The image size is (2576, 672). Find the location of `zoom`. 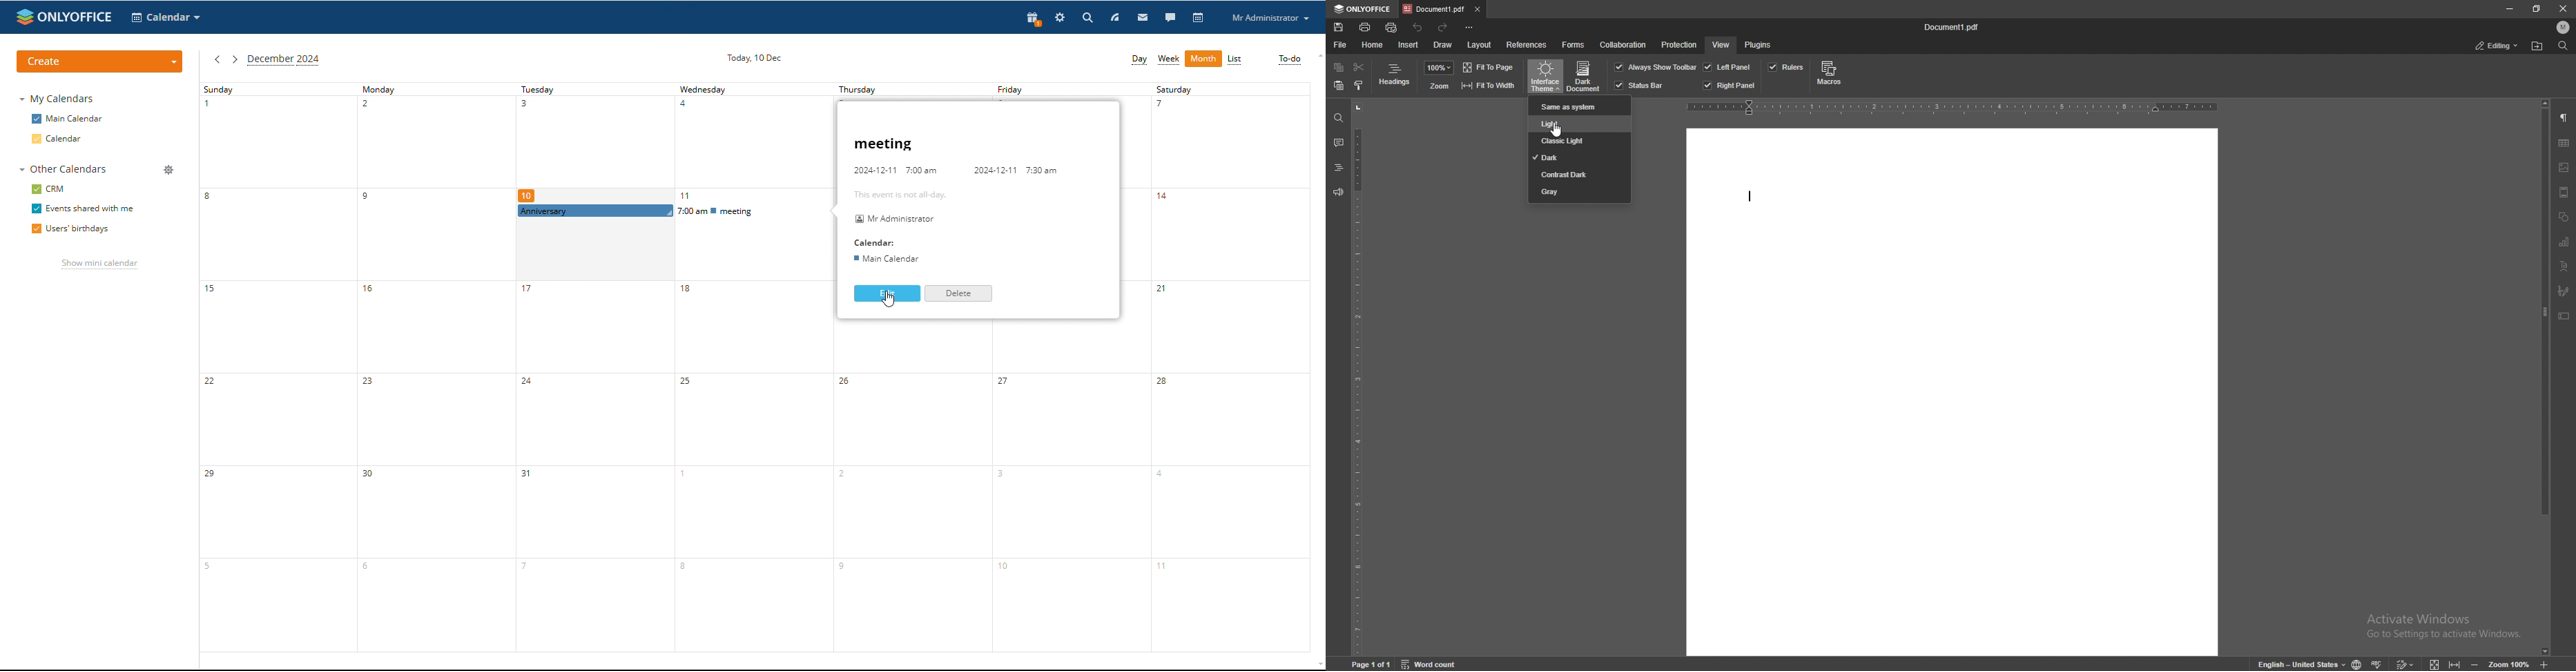

zoom is located at coordinates (1439, 87).